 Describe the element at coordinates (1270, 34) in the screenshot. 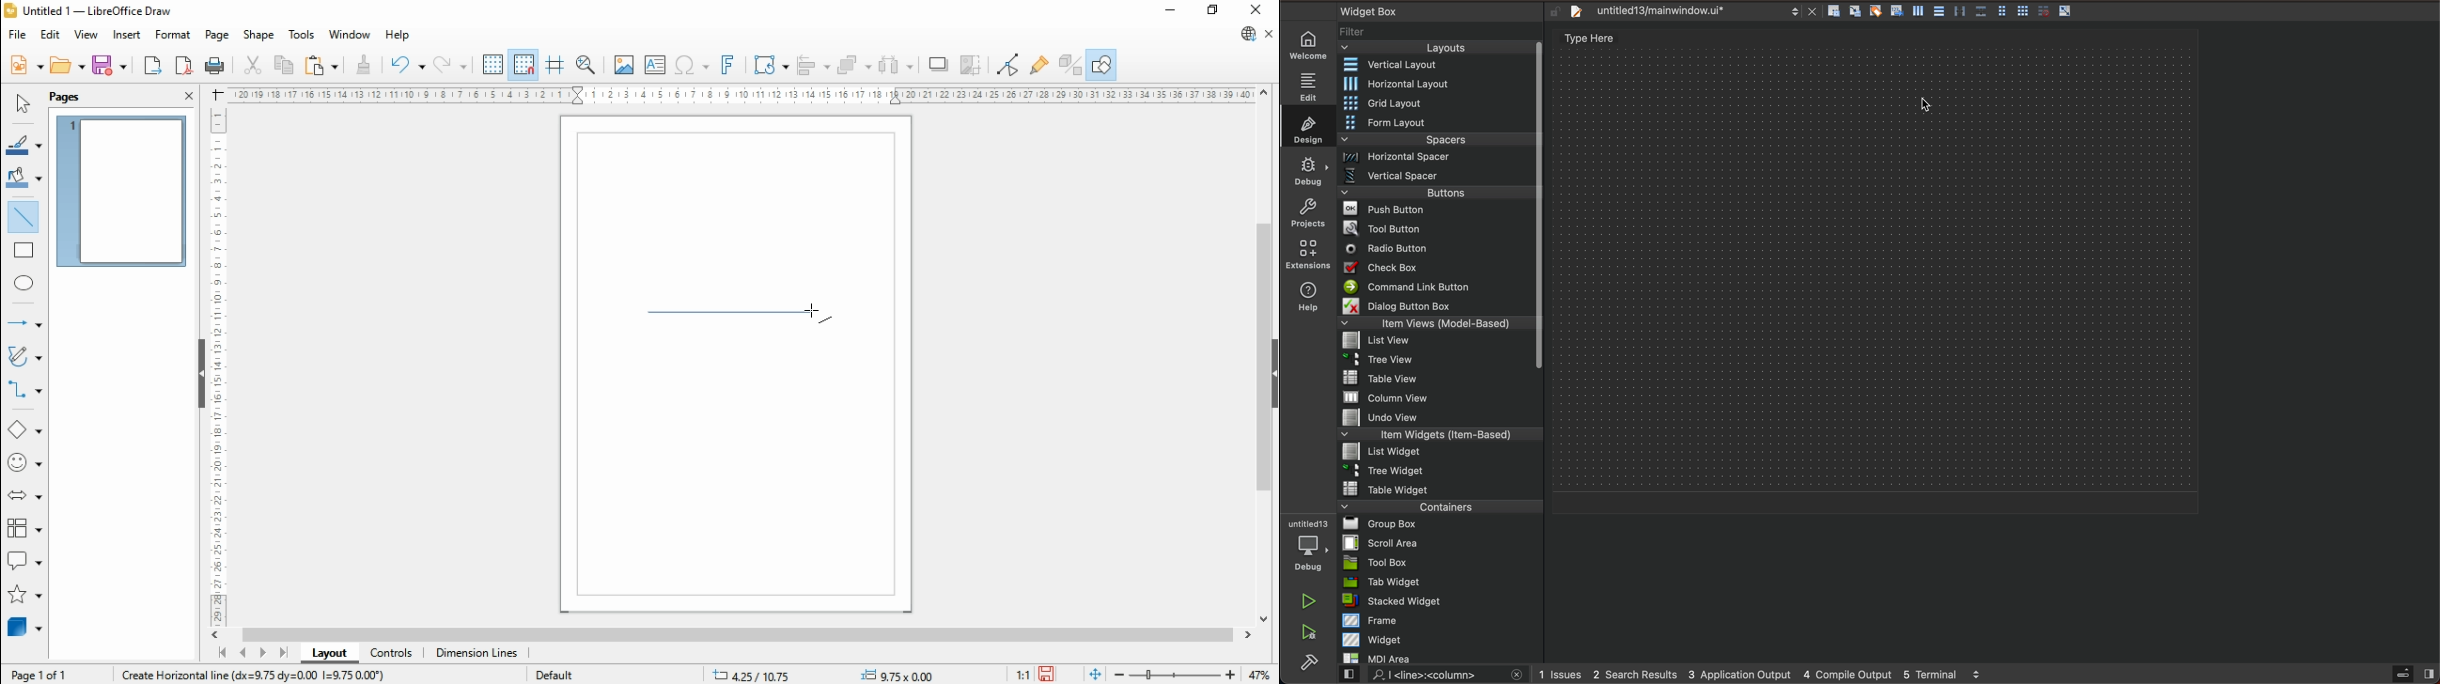

I see `close document` at that location.